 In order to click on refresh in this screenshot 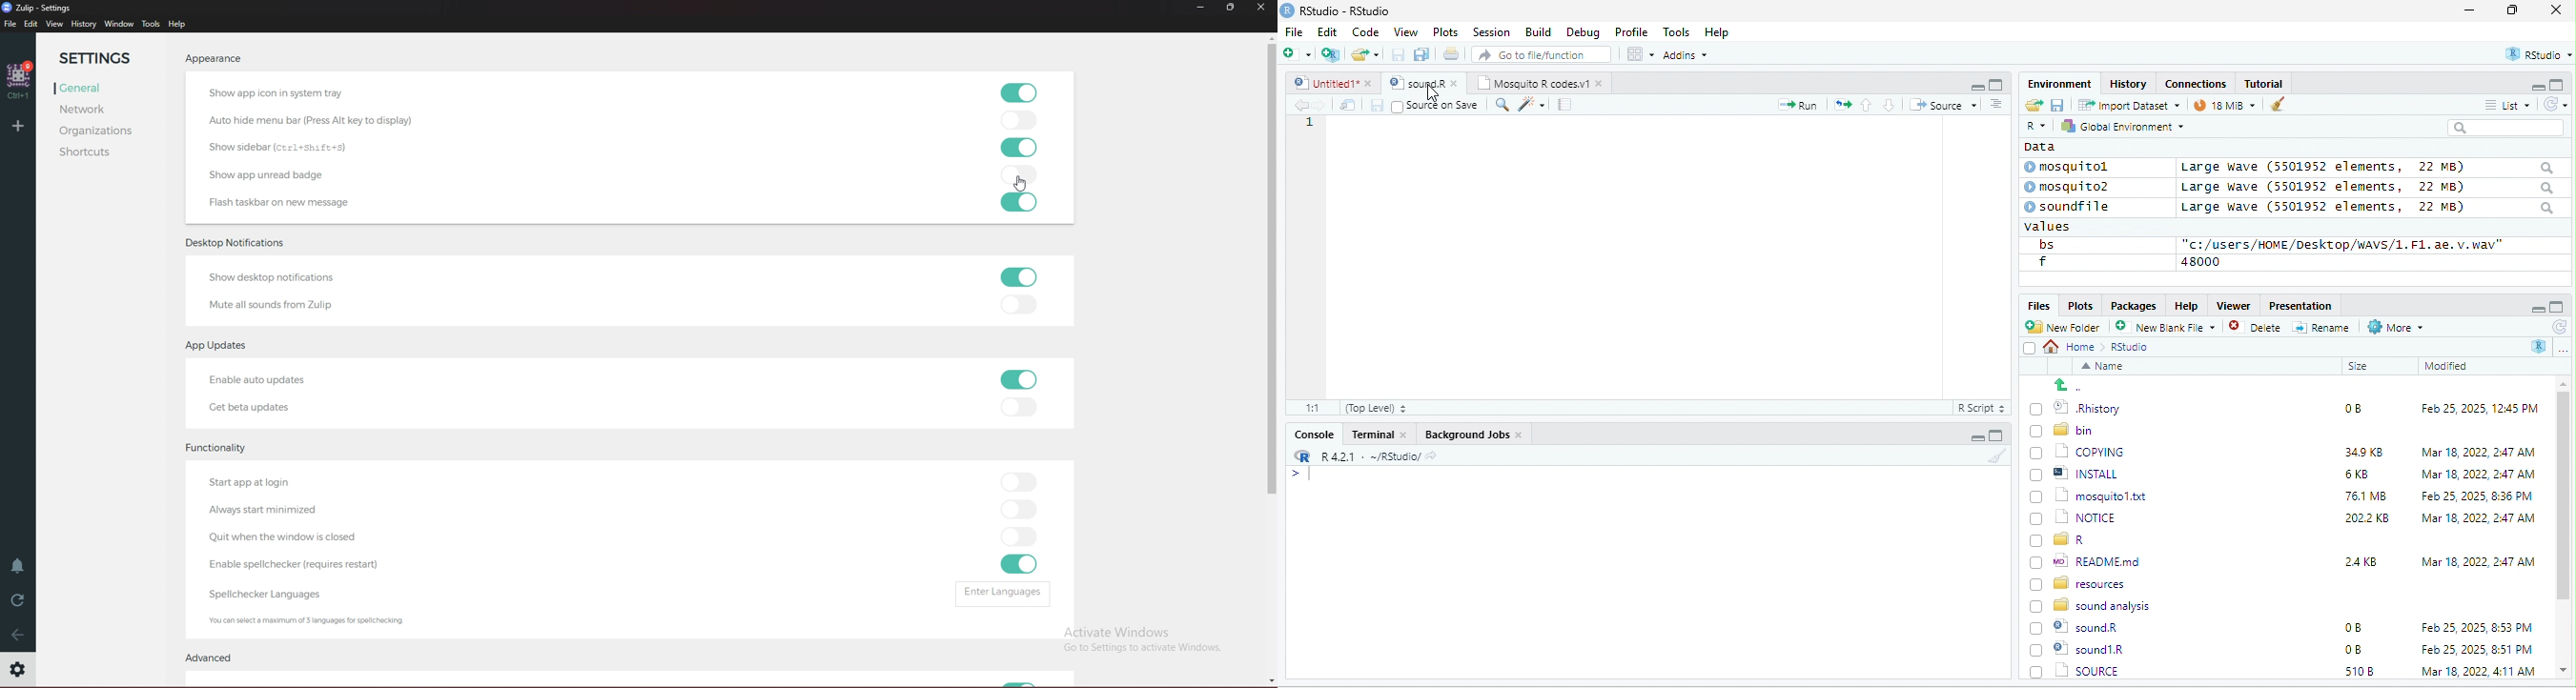, I will do `click(2552, 104)`.